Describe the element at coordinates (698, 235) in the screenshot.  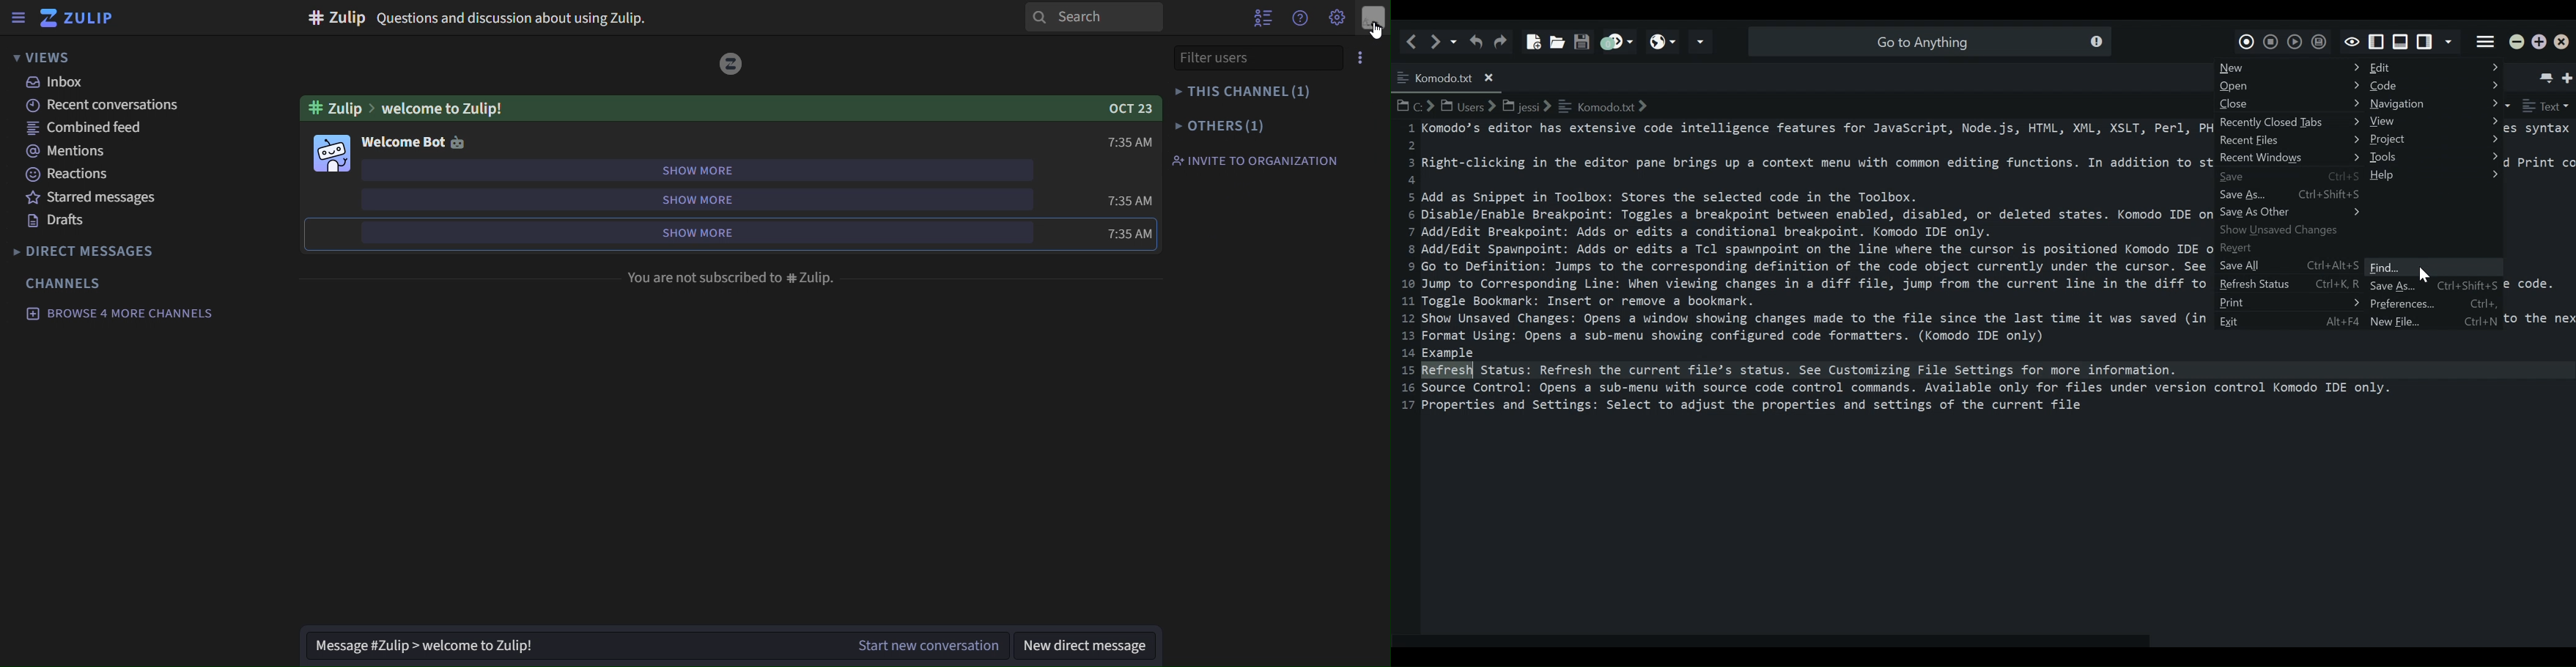
I see `show more` at that location.